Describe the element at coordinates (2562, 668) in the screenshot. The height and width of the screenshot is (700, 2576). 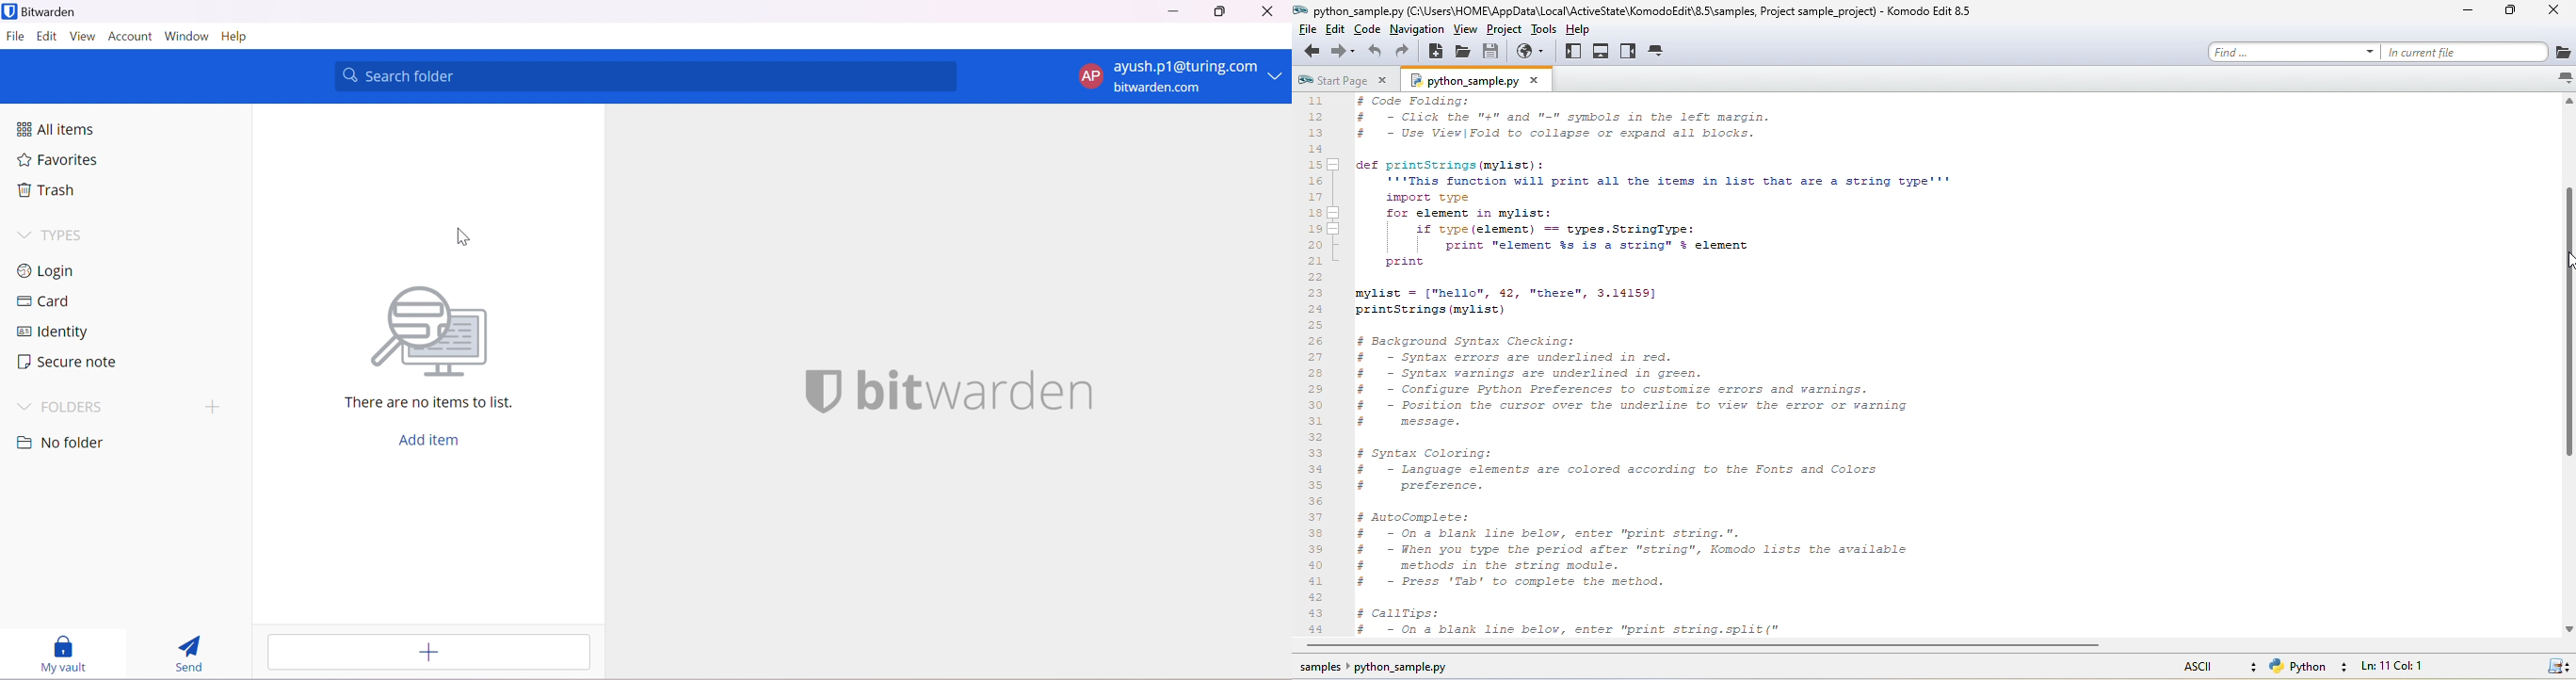
I see `icon` at that location.